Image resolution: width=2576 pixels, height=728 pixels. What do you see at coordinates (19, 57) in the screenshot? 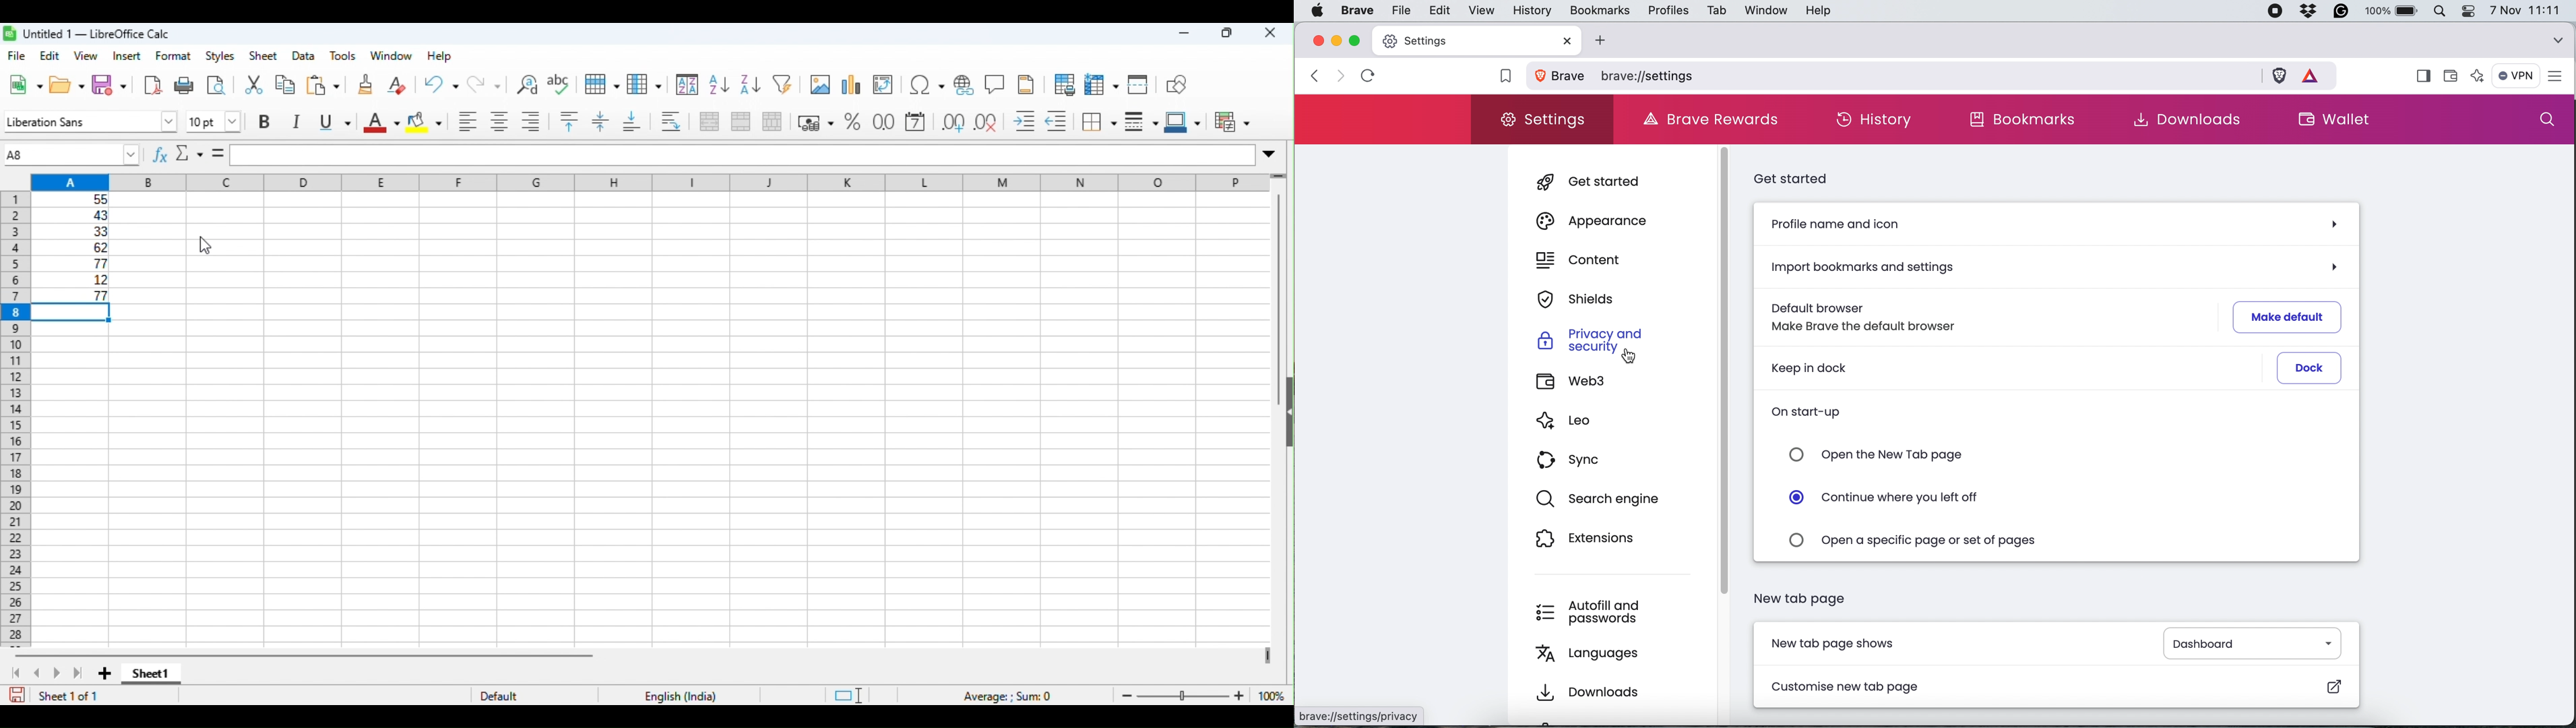
I see `file` at bounding box center [19, 57].